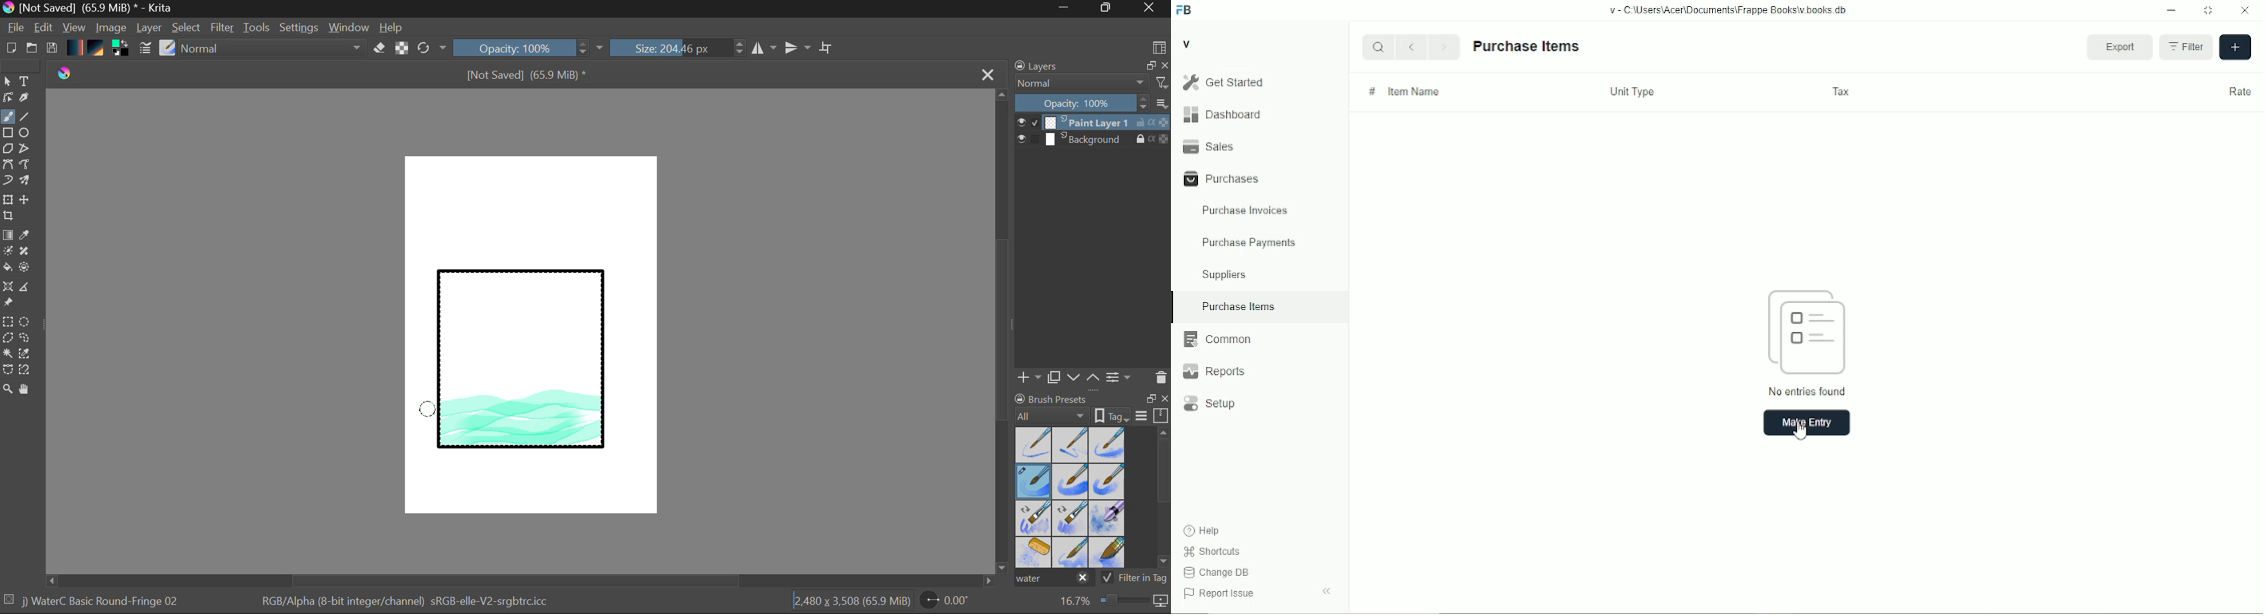 The height and width of the screenshot is (616, 2268). What do you see at coordinates (151, 27) in the screenshot?
I see `Layer` at bounding box center [151, 27].